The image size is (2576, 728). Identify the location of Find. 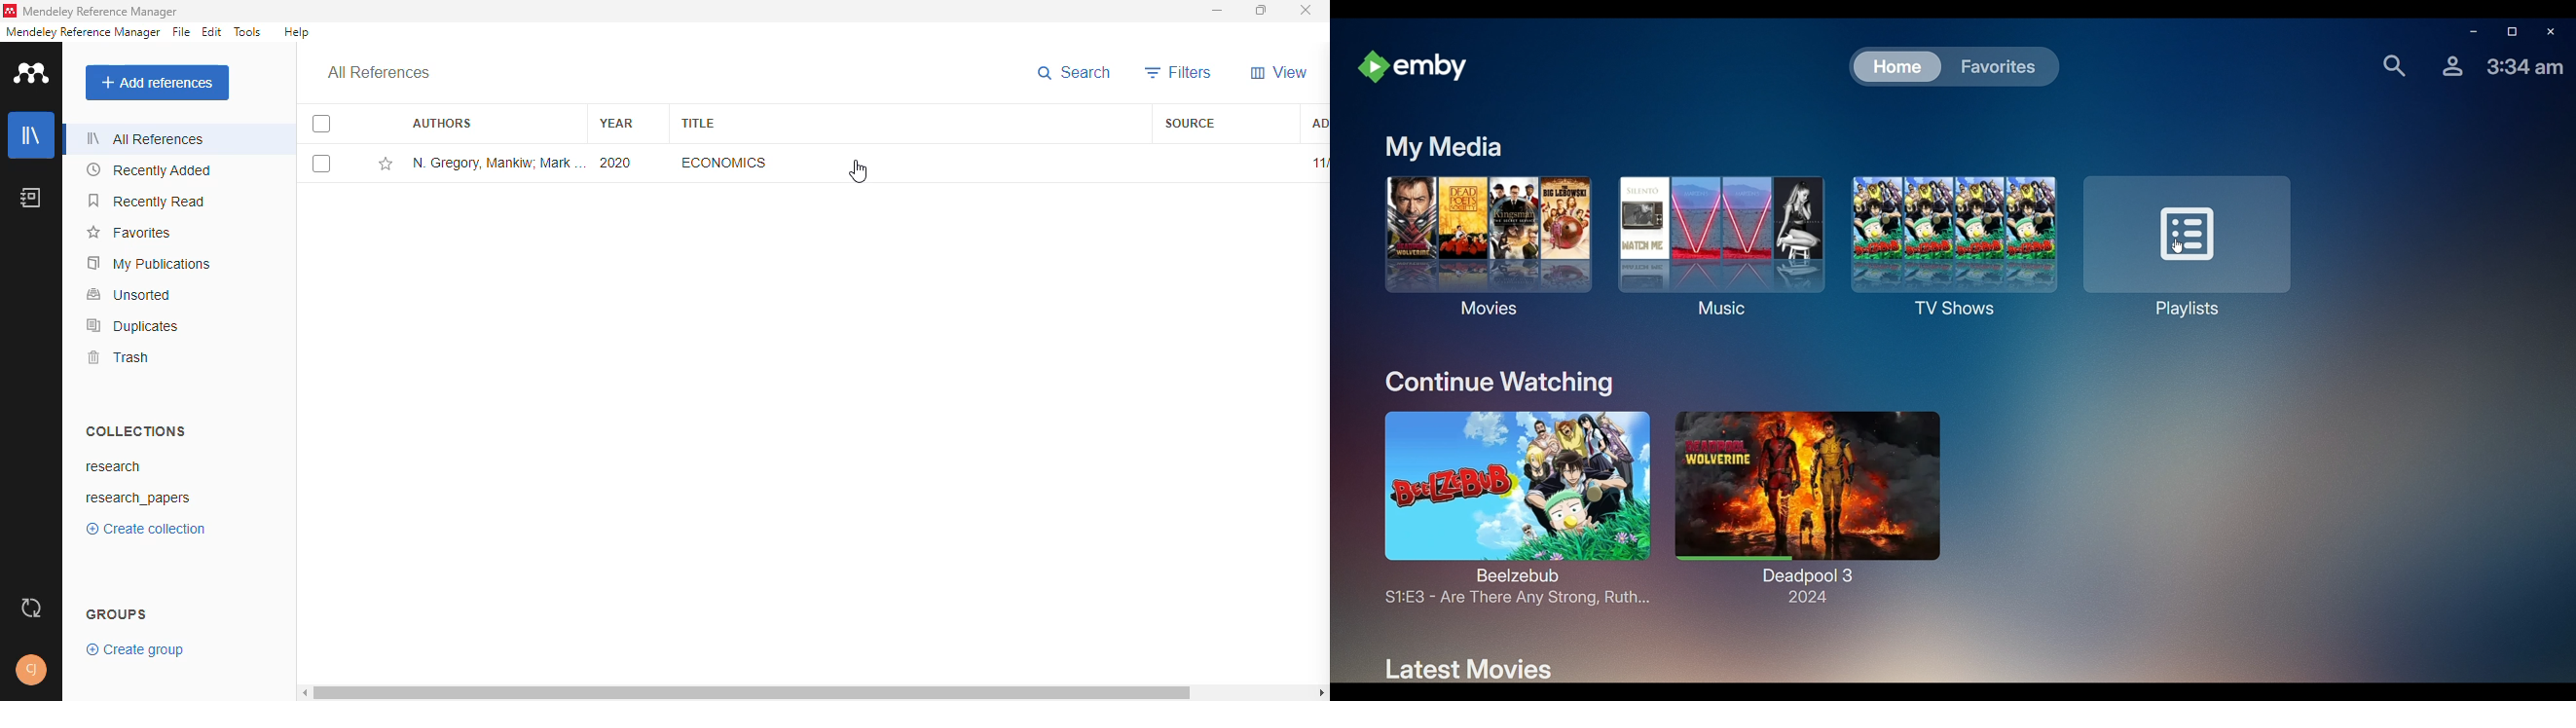
(2390, 63).